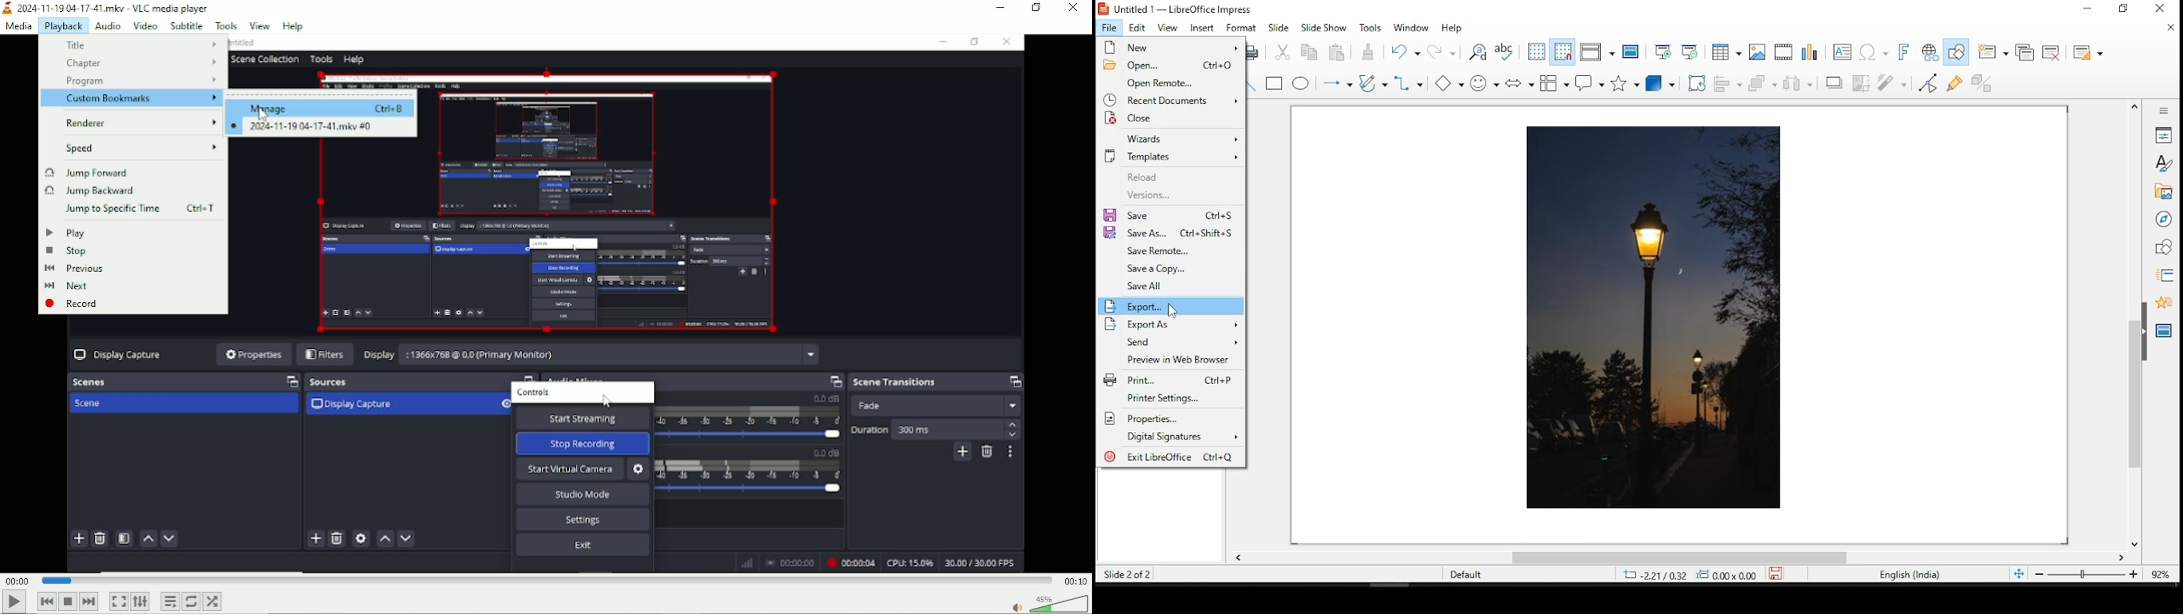  I want to click on new slide, so click(1995, 51).